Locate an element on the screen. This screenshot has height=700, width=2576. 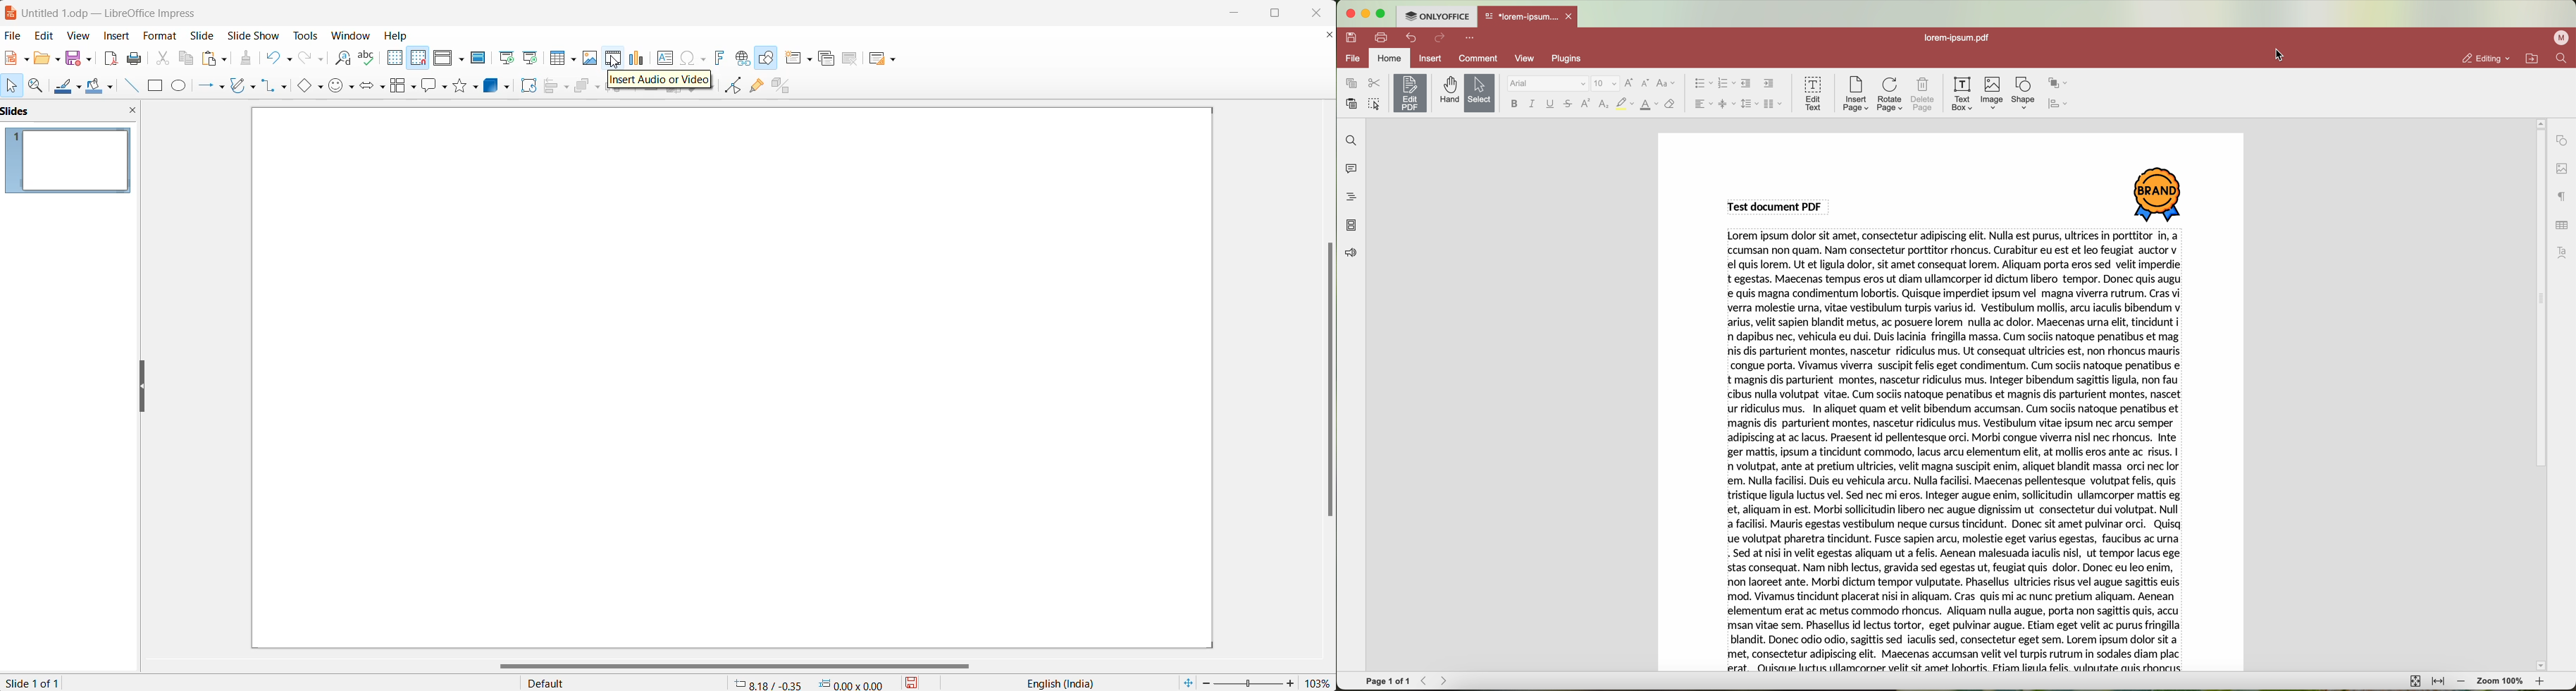
vertical scroll bar is located at coordinates (1325, 377).